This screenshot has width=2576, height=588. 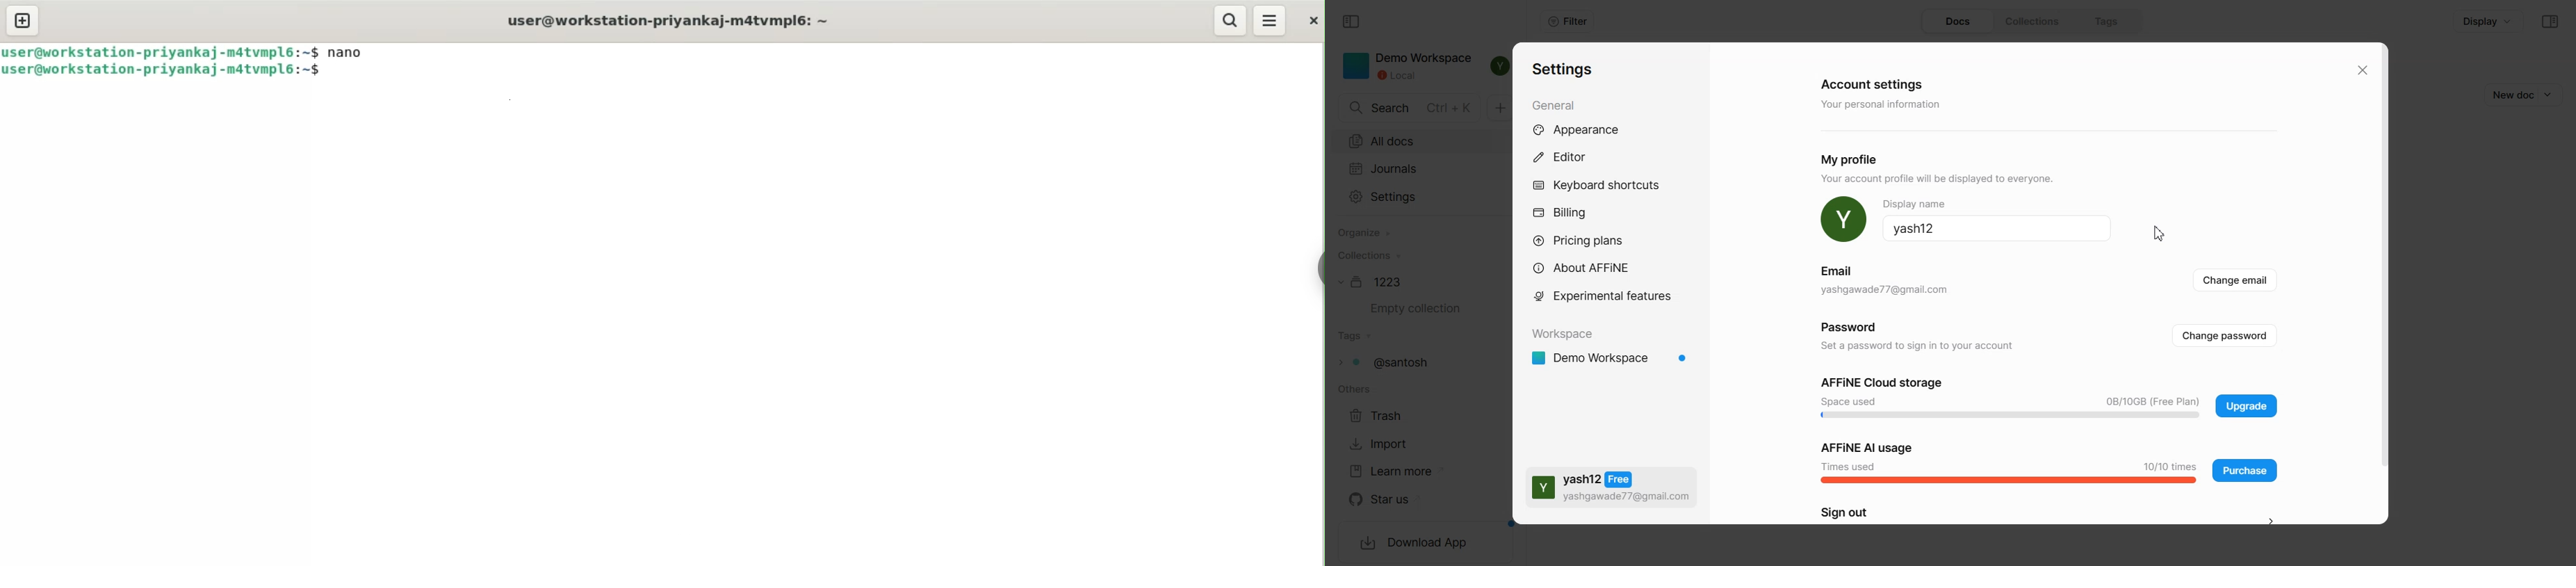 What do you see at coordinates (1412, 308) in the screenshot?
I see `Empty collection` at bounding box center [1412, 308].